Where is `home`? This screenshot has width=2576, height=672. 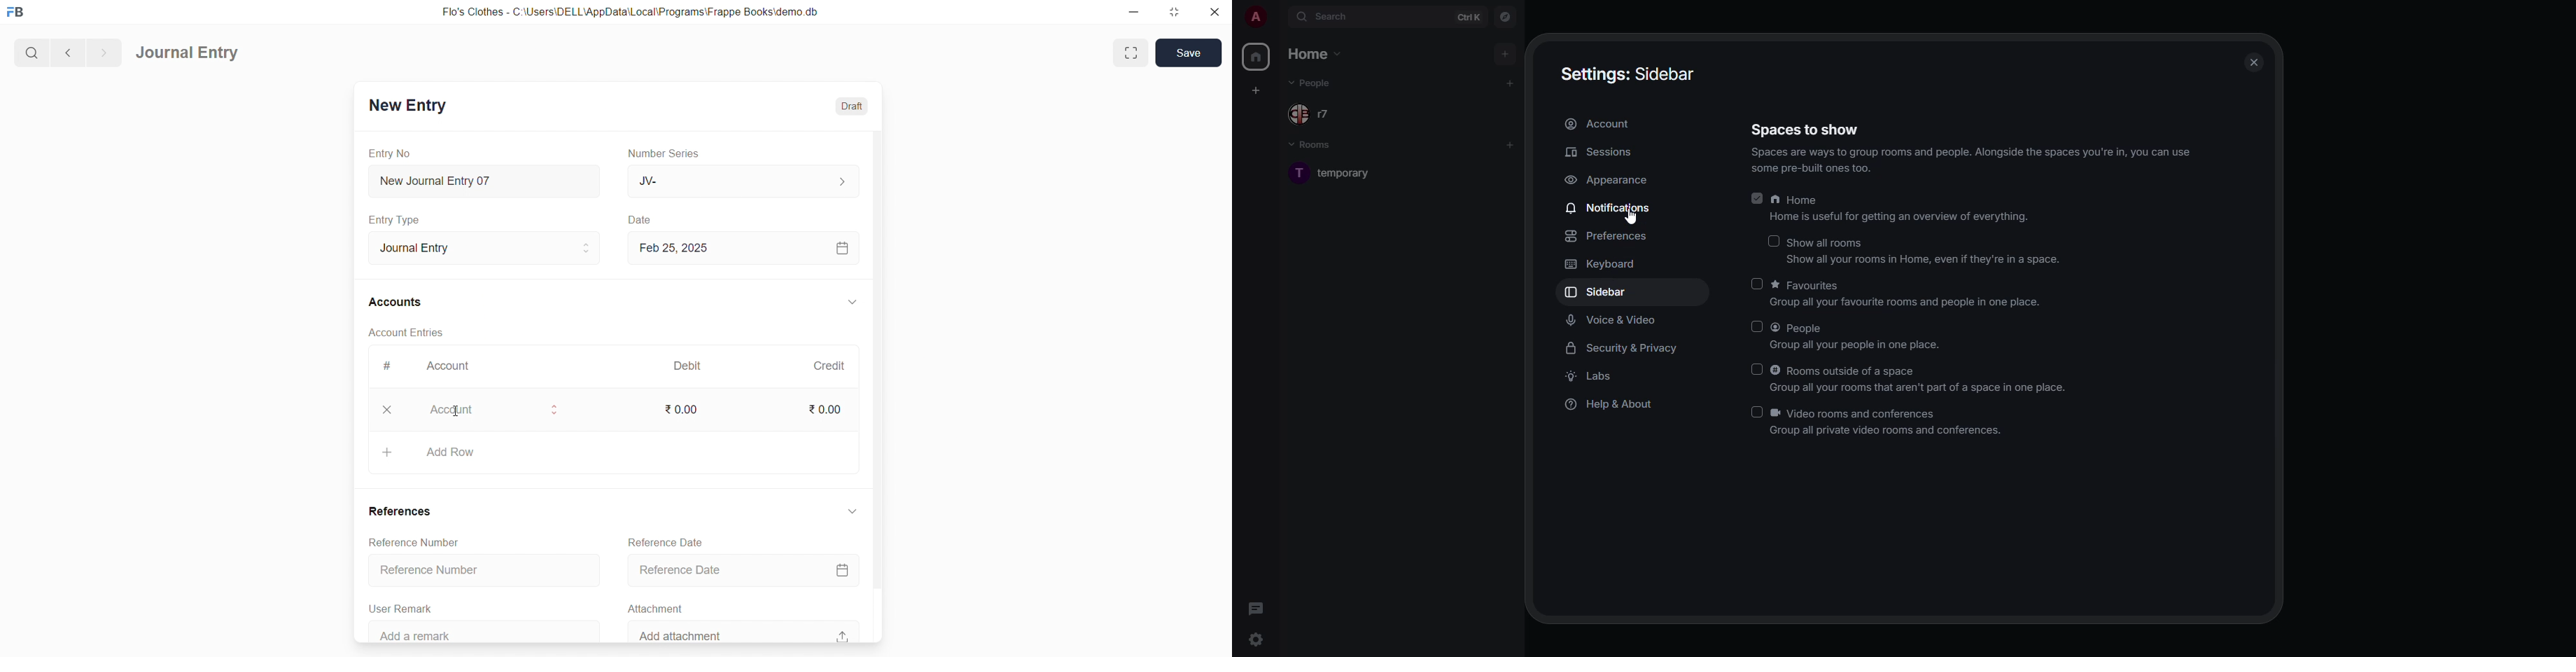
home is located at coordinates (1896, 208).